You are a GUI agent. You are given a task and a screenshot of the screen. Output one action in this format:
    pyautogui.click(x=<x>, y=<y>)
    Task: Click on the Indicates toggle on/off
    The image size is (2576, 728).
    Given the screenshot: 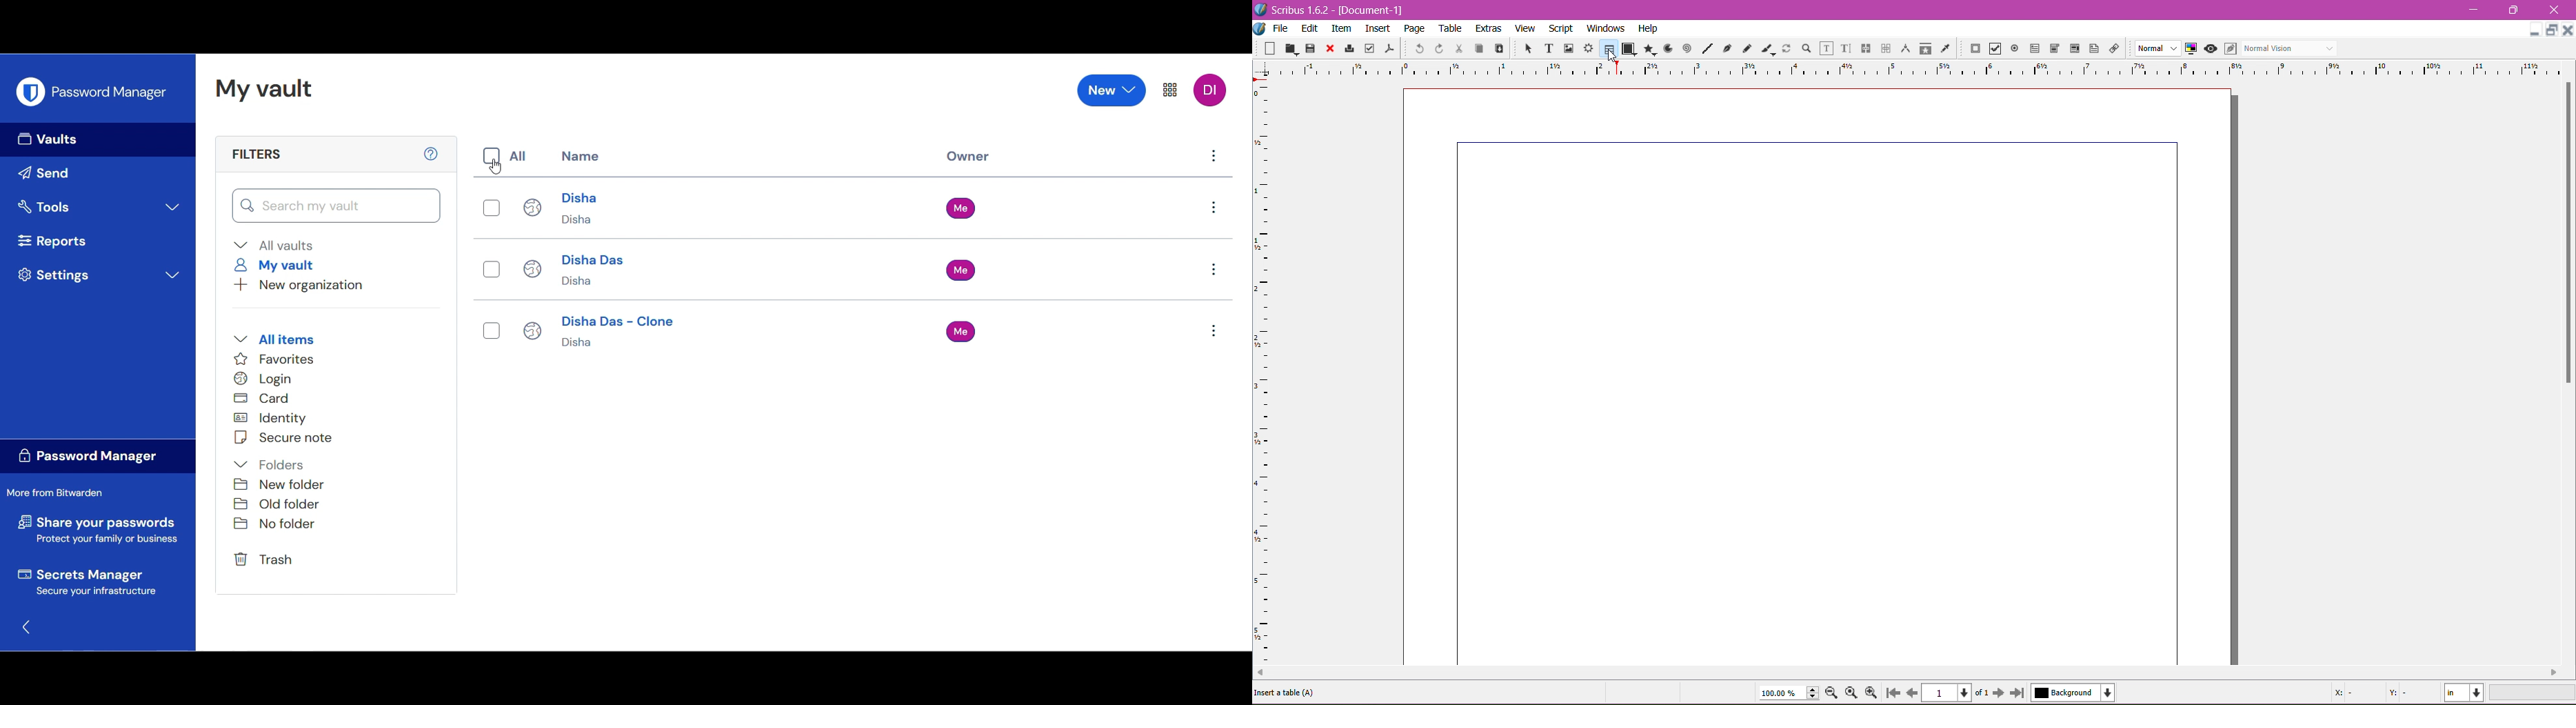 What is the action you would take?
    pyautogui.click(x=490, y=268)
    